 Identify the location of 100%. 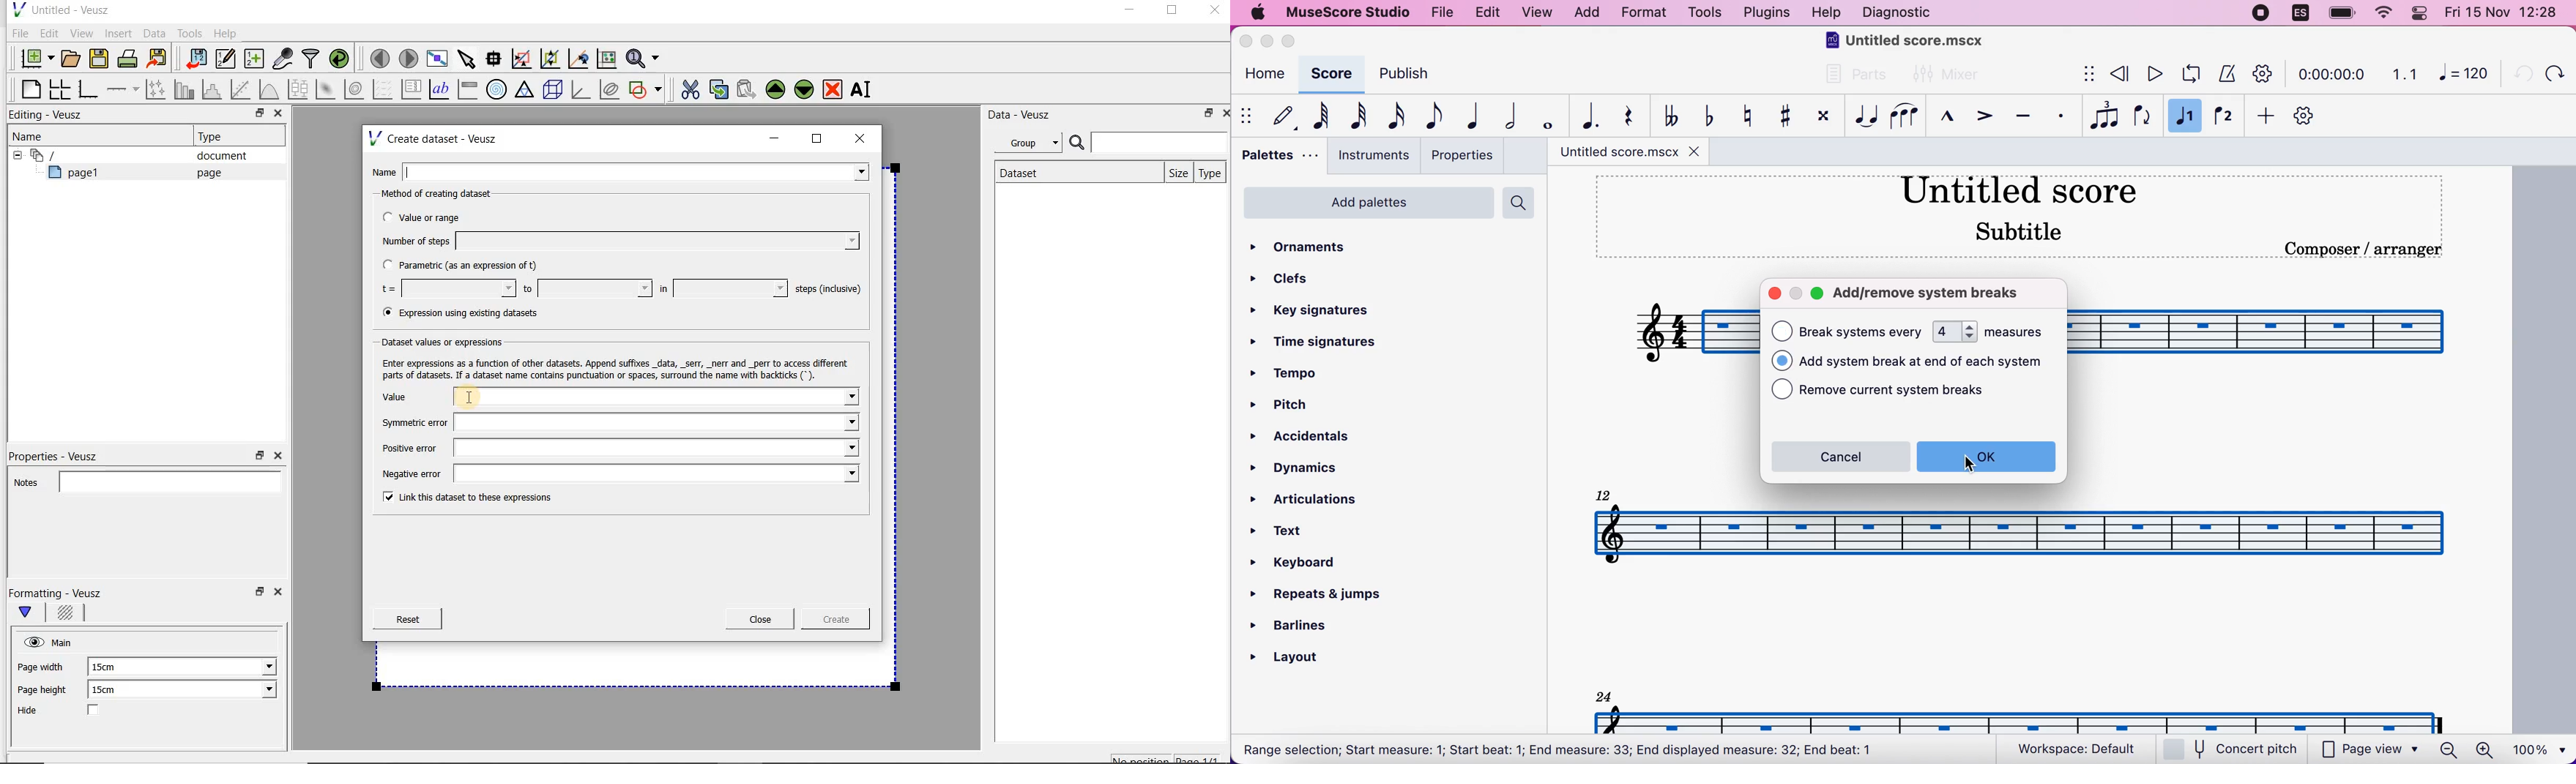
(2537, 748).